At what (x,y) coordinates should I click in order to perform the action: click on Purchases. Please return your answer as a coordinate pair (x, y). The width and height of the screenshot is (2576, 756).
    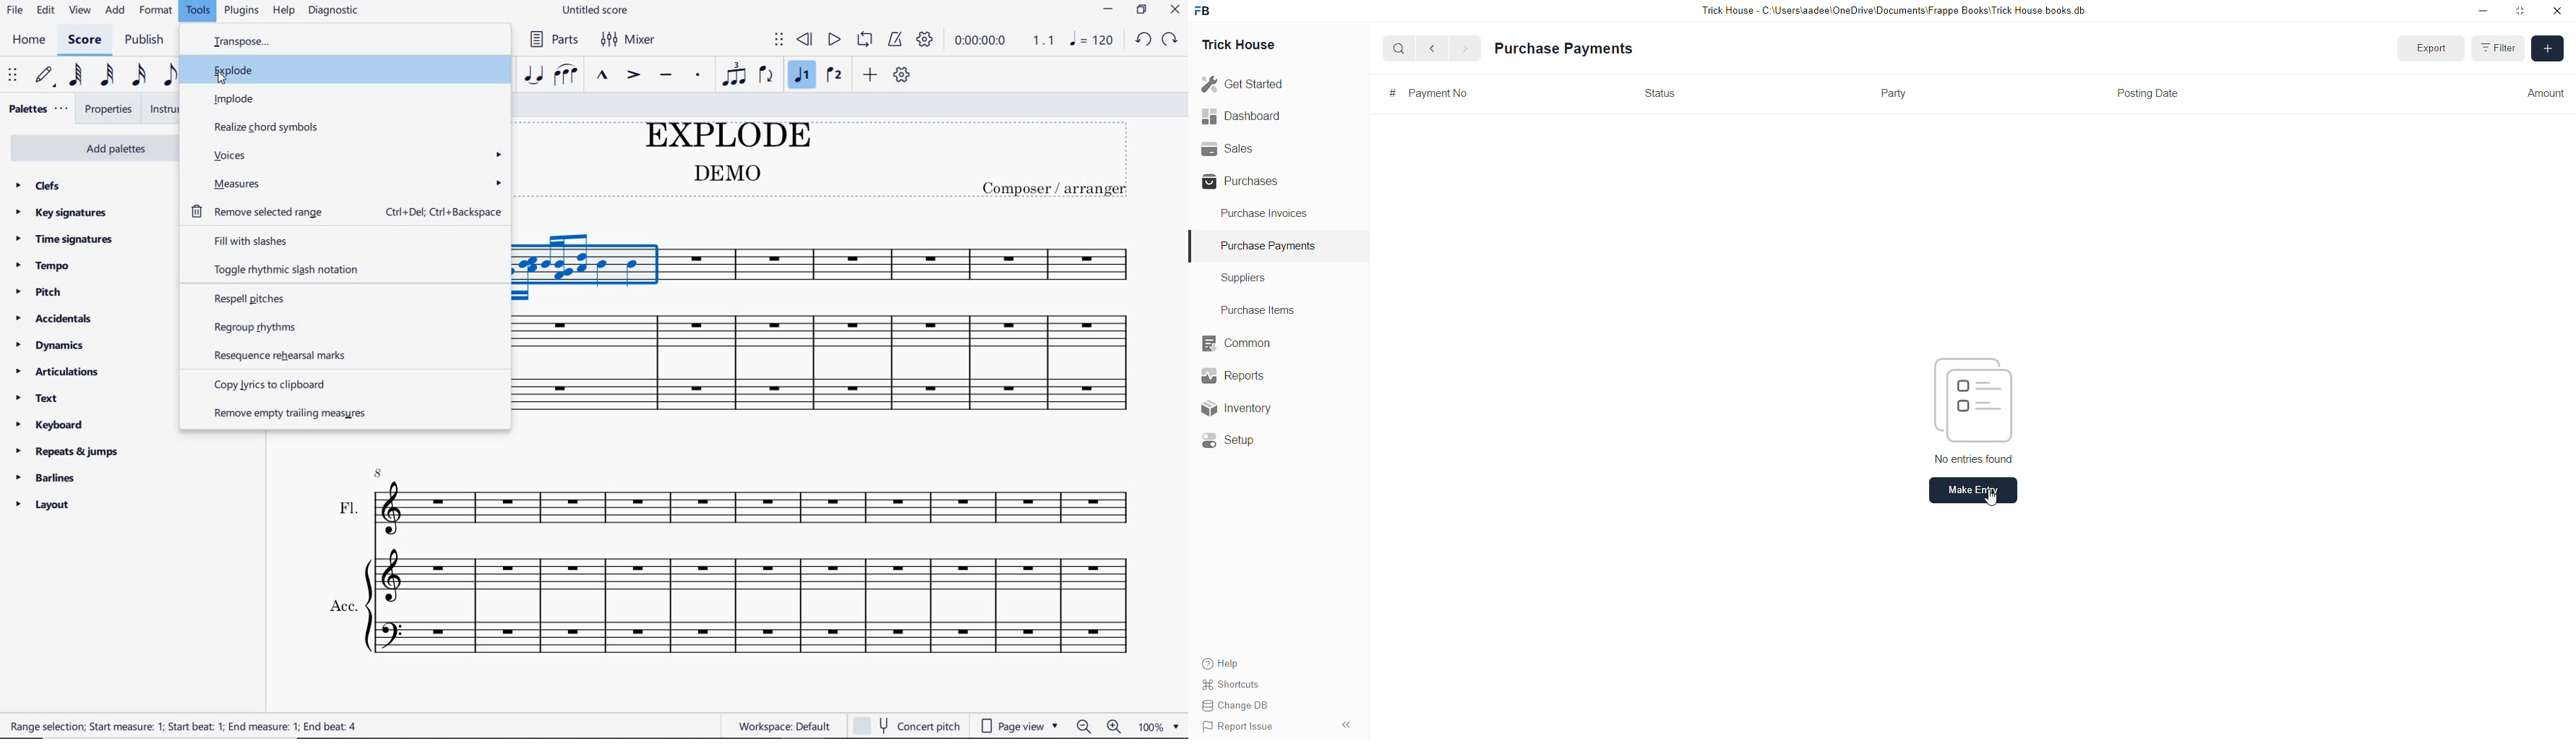
    Looking at the image, I should click on (1243, 183).